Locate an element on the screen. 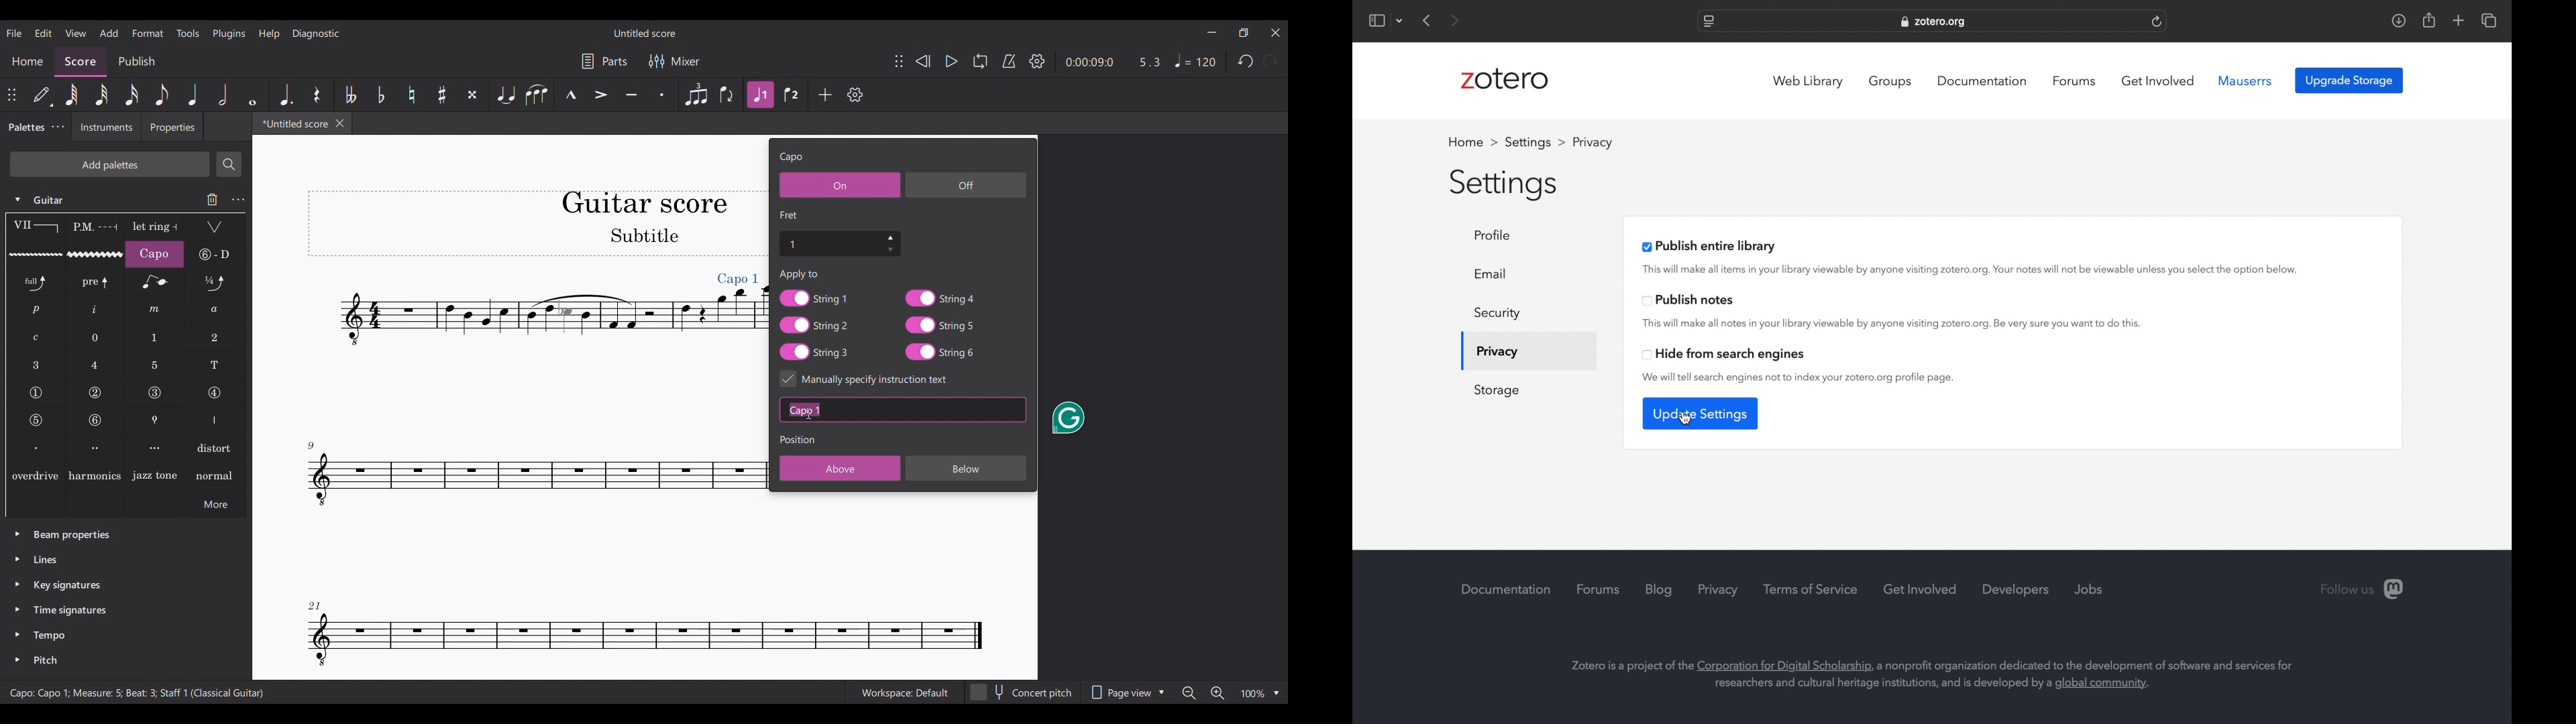 Image resolution: width=2576 pixels, height=728 pixels. Toggle double flat is located at coordinates (350, 95).